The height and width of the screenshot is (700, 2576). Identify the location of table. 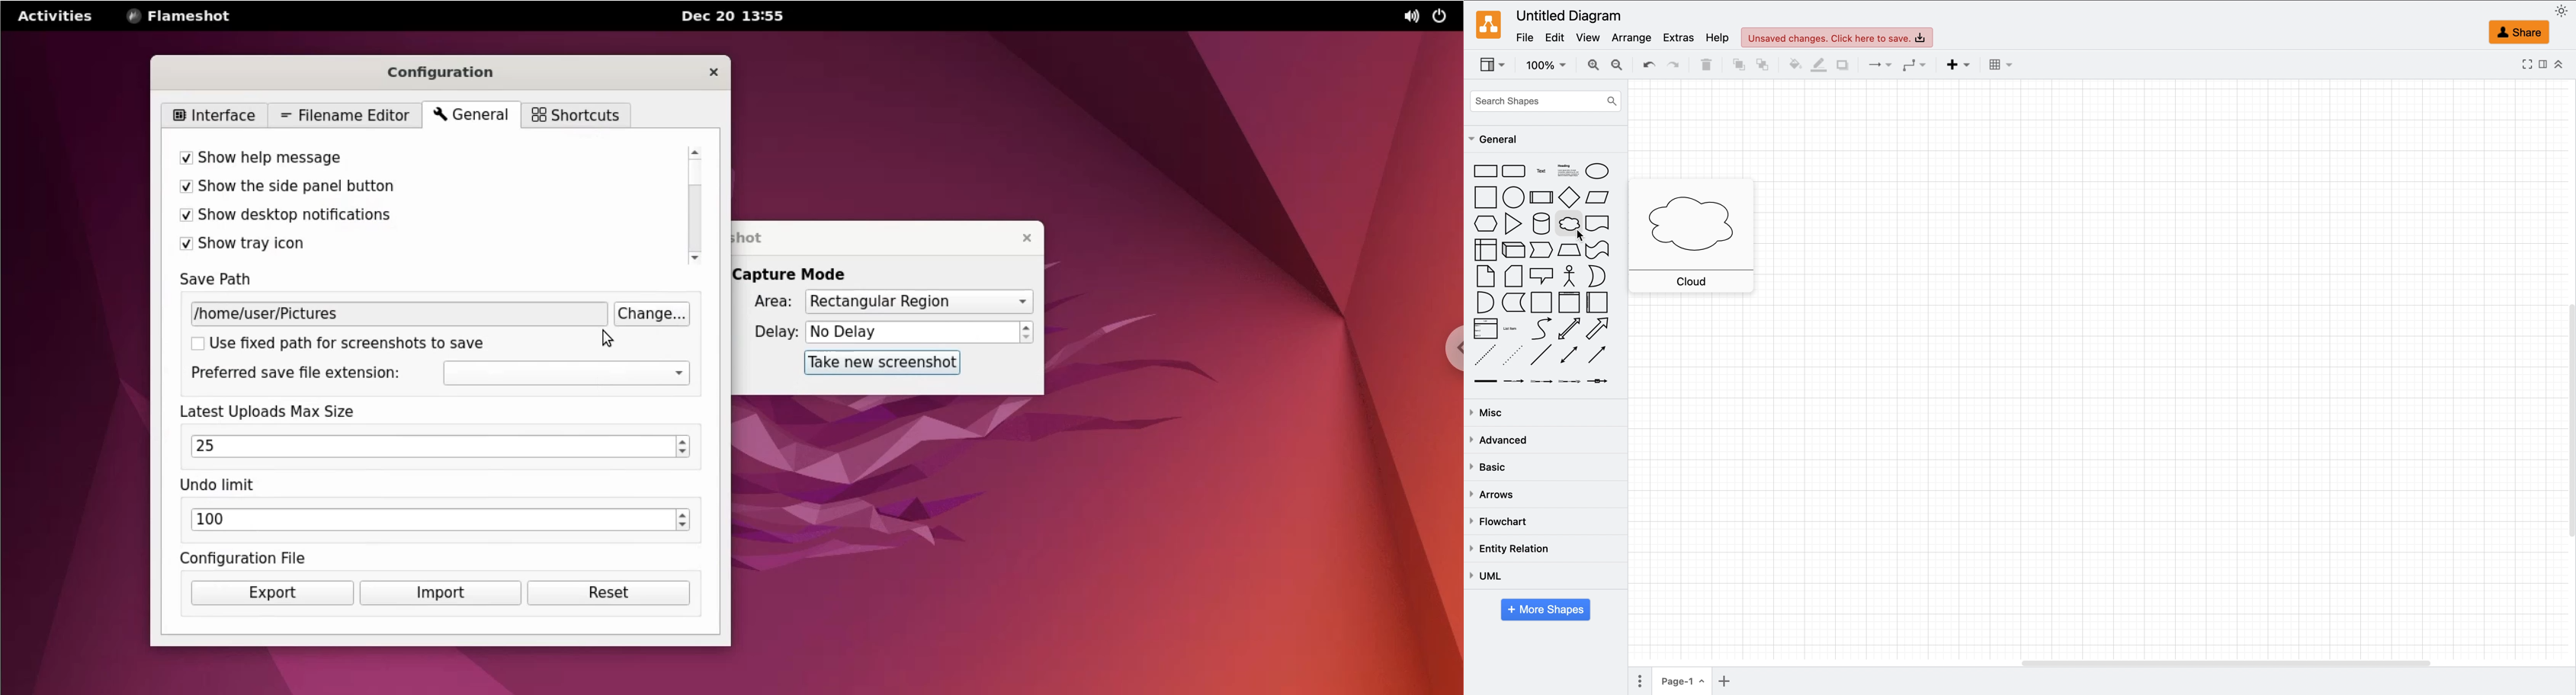
(1999, 64).